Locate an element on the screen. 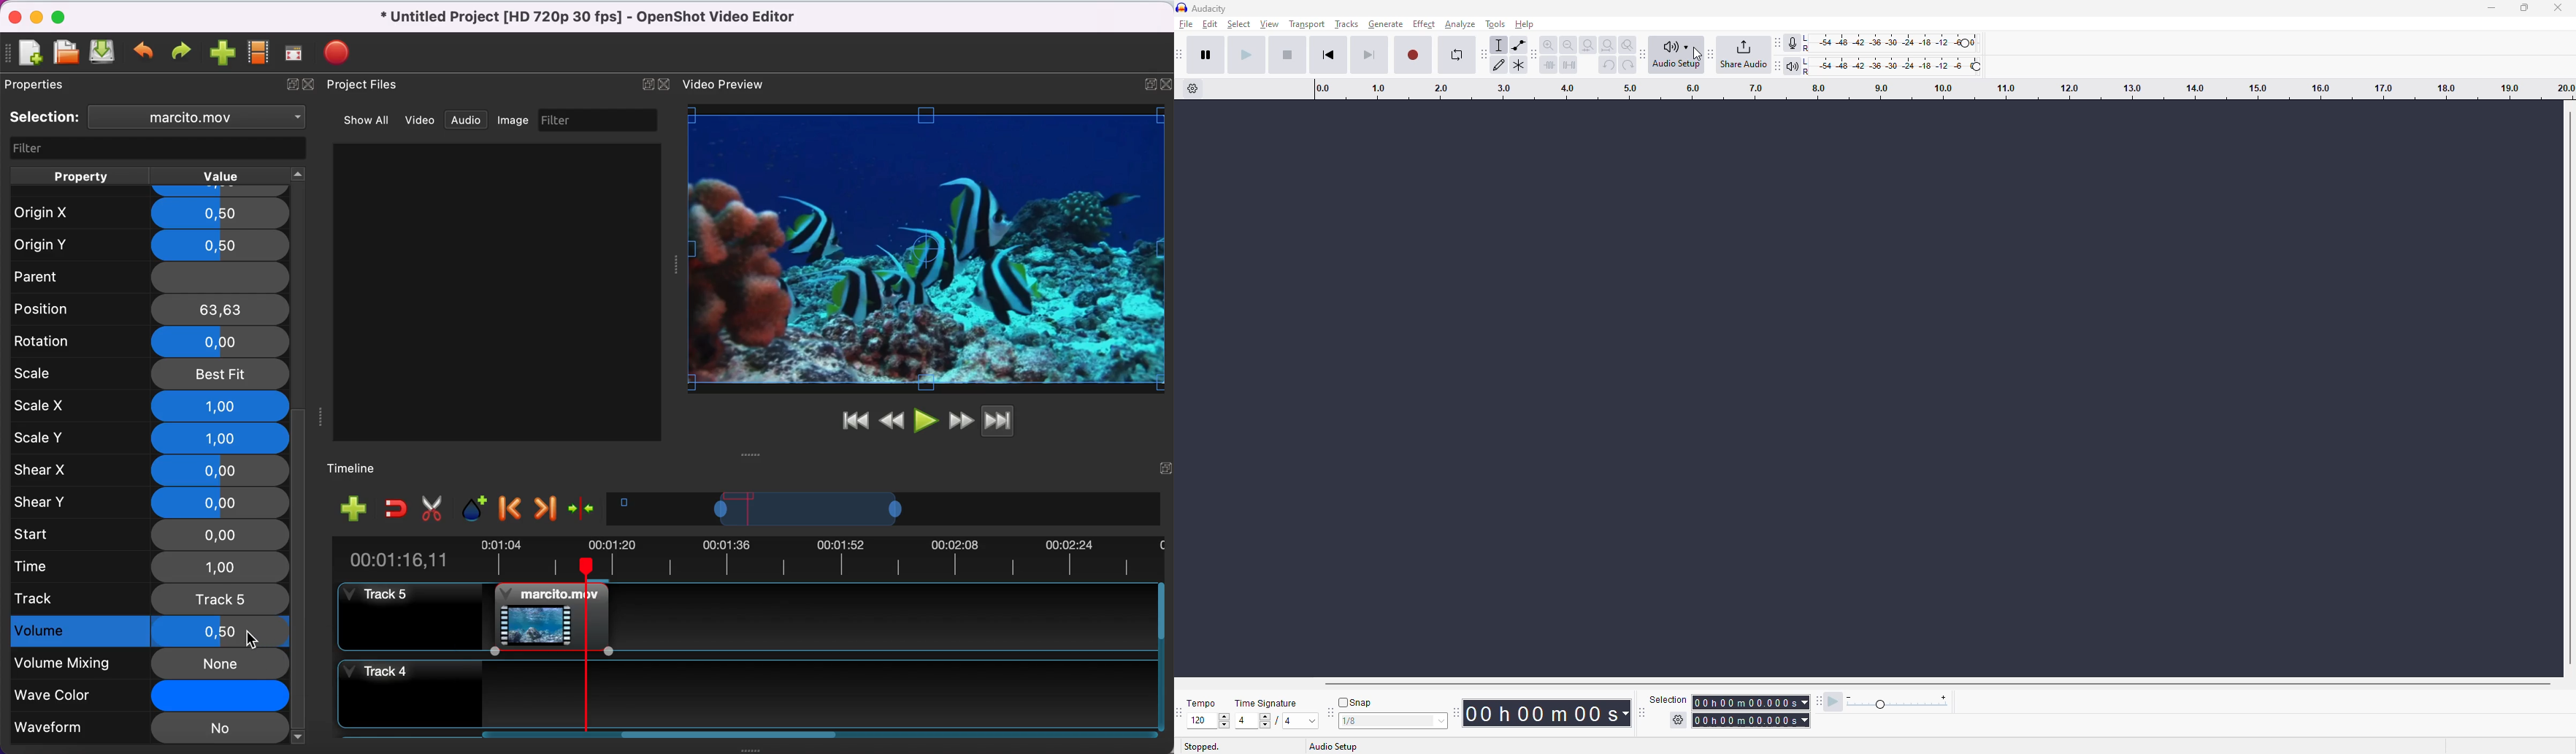 Image resolution: width=2576 pixels, height=756 pixels. record meter is located at coordinates (1787, 43).